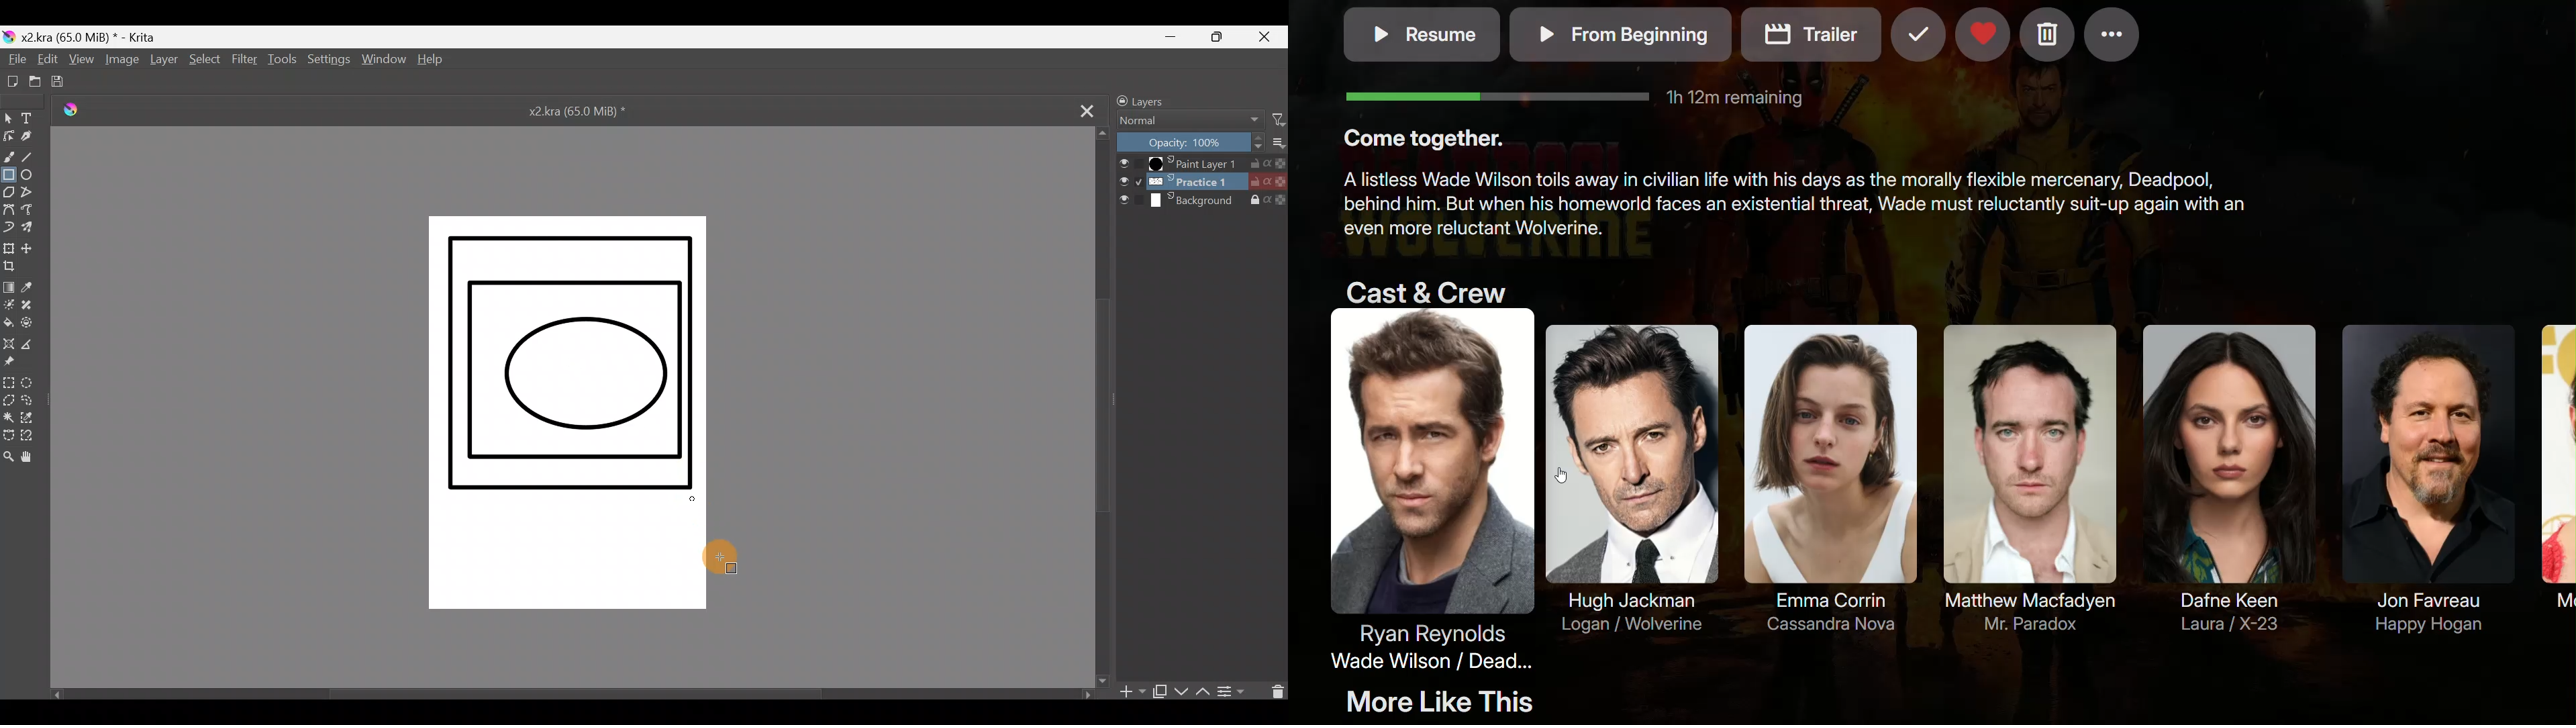 The image size is (2576, 728). Describe the element at coordinates (30, 401) in the screenshot. I see `Freehand selection tool` at that location.